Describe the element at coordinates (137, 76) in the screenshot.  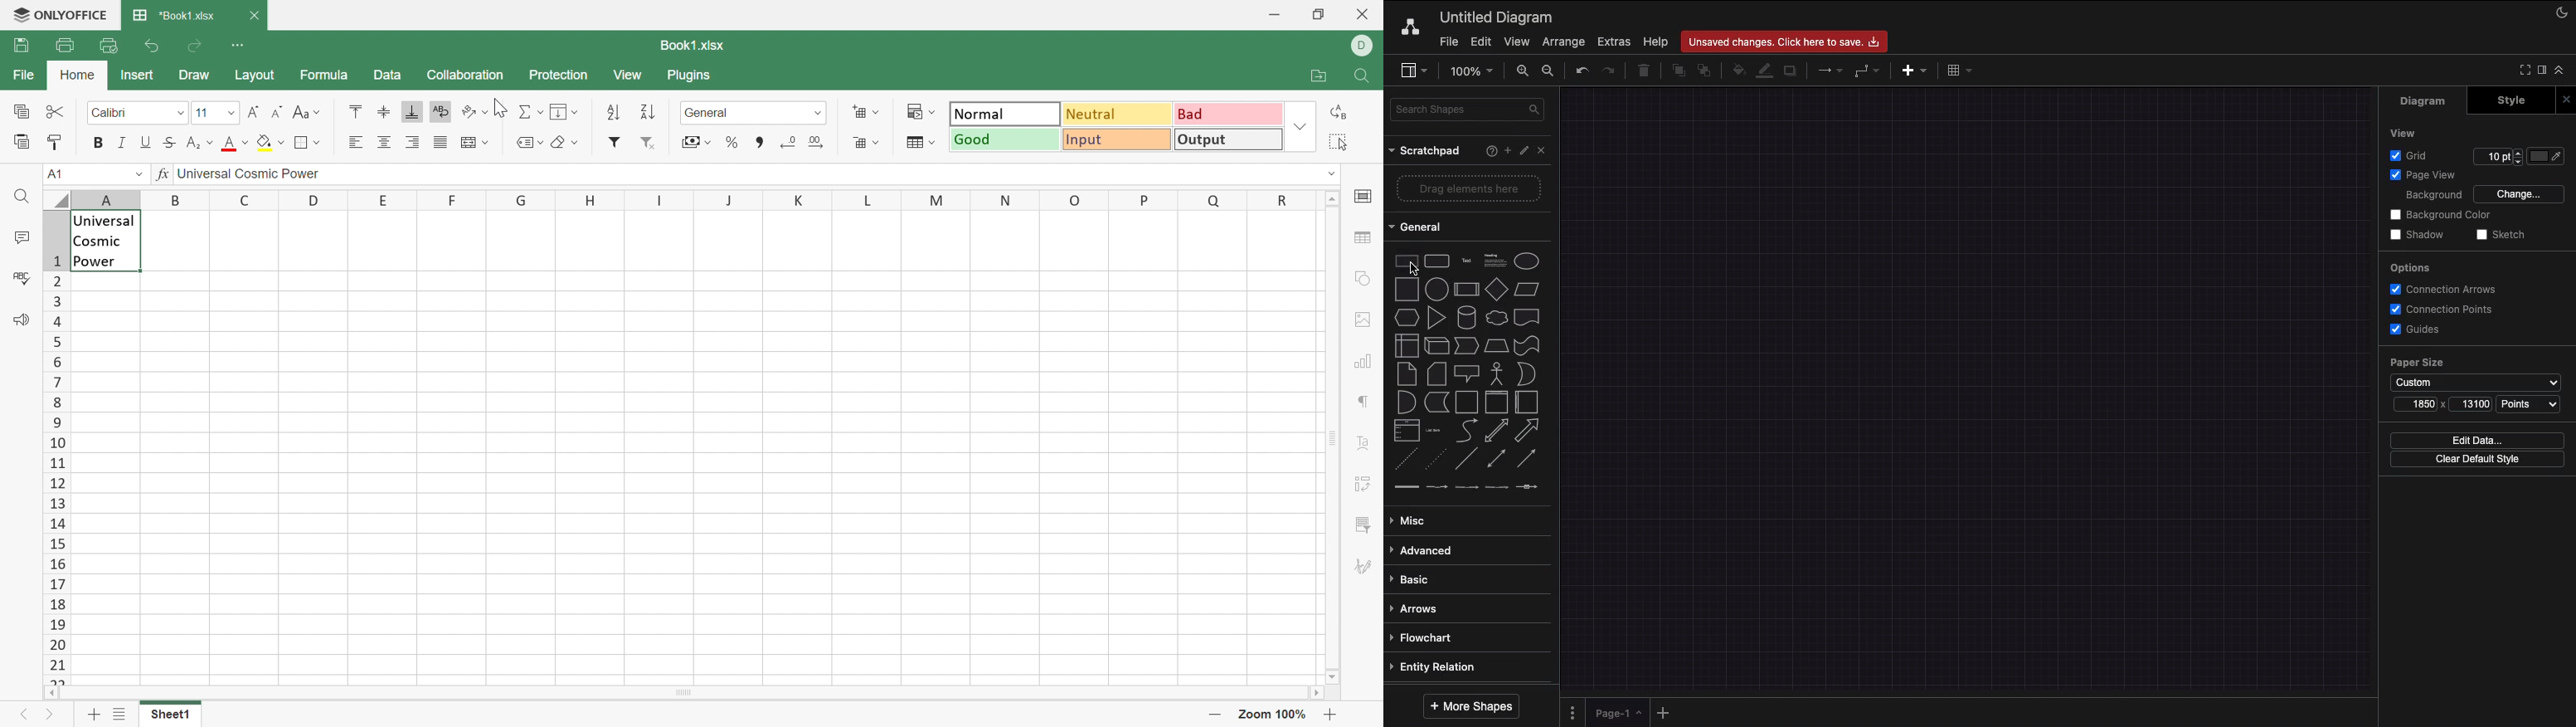
I see `Insert` at that location.